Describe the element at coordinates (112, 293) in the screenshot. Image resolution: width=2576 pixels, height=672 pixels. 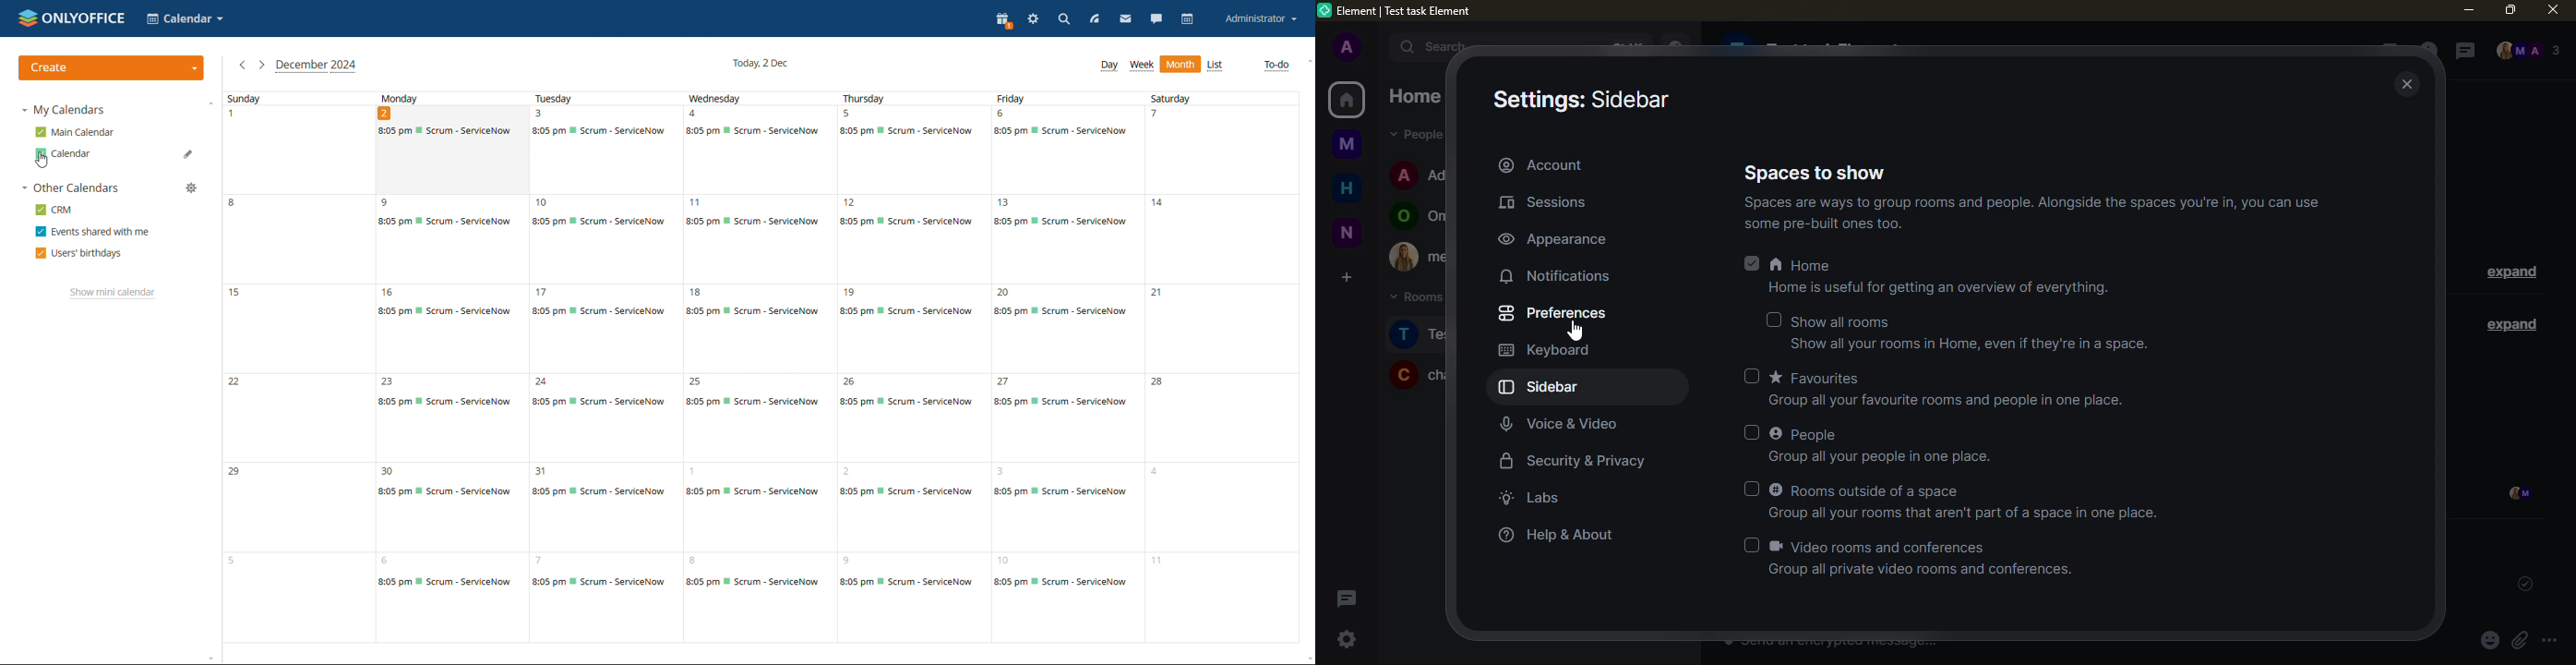
I see `show mini calendar` at that location.